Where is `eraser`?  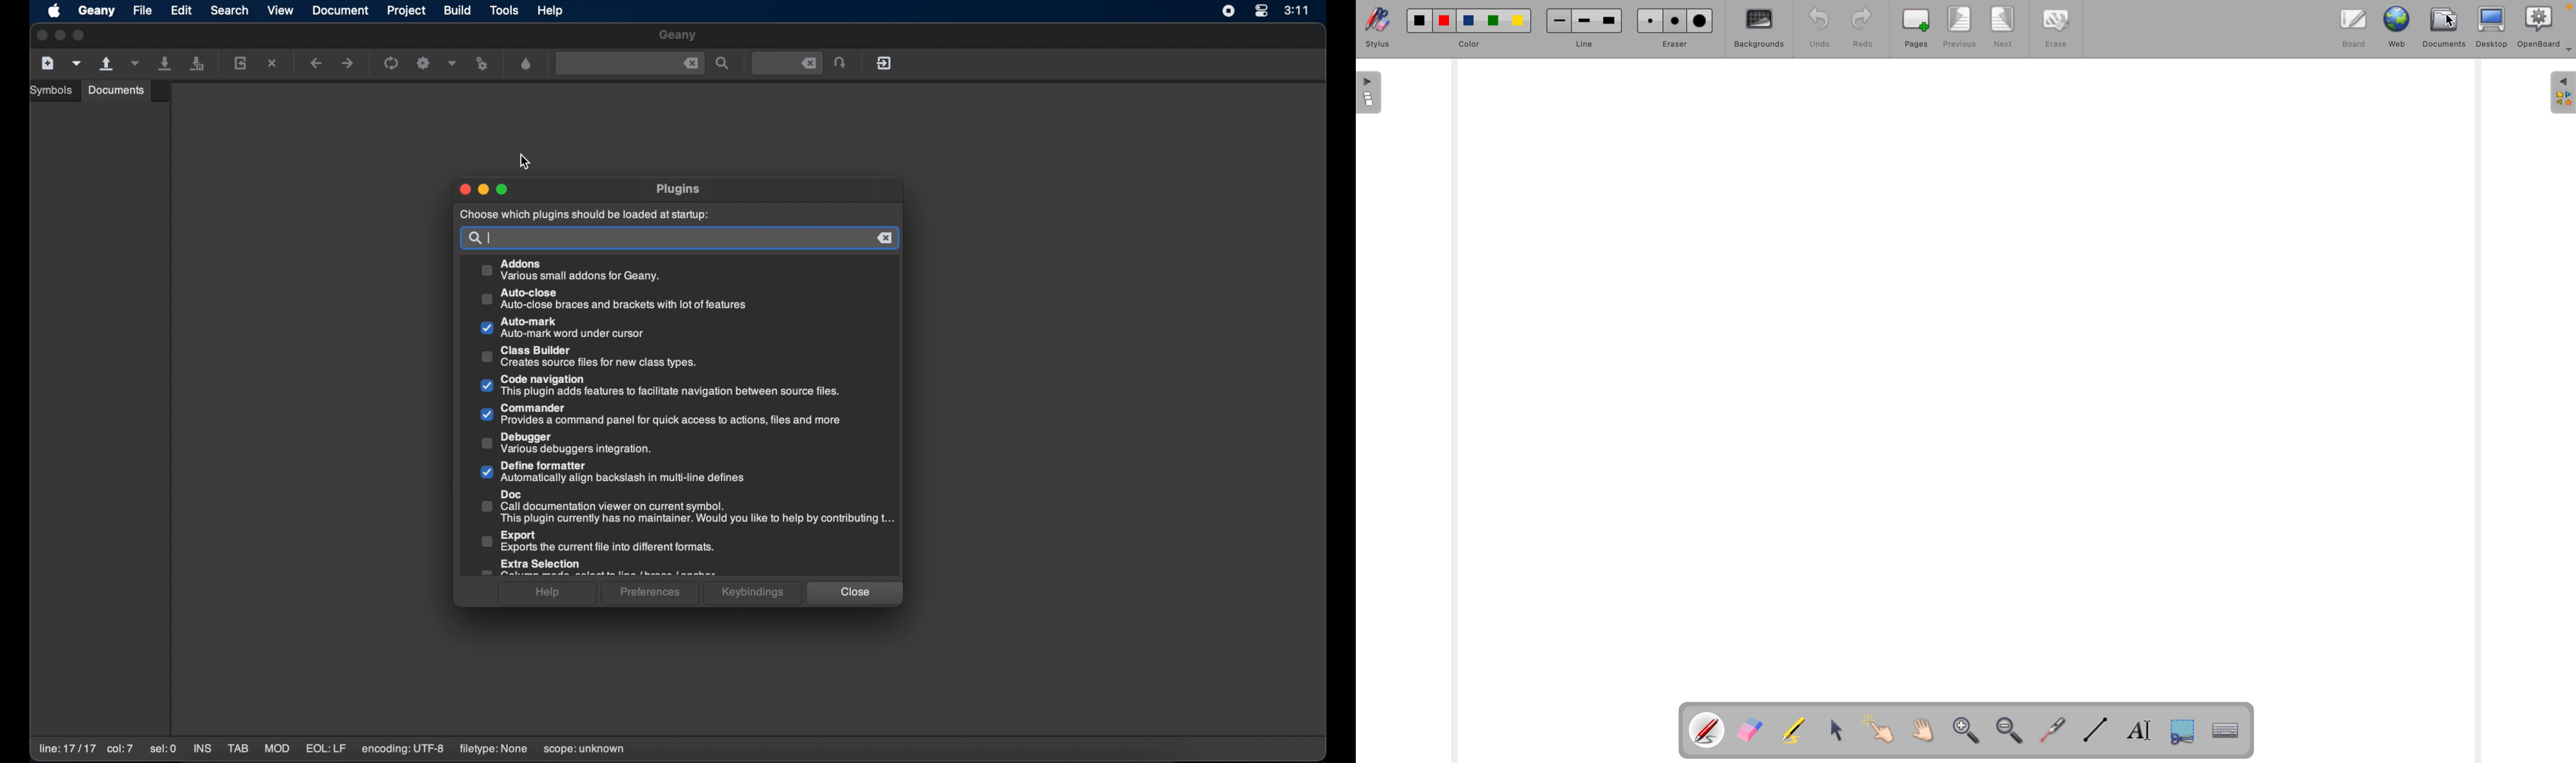 eraser is located at coordinates (1749, 731).